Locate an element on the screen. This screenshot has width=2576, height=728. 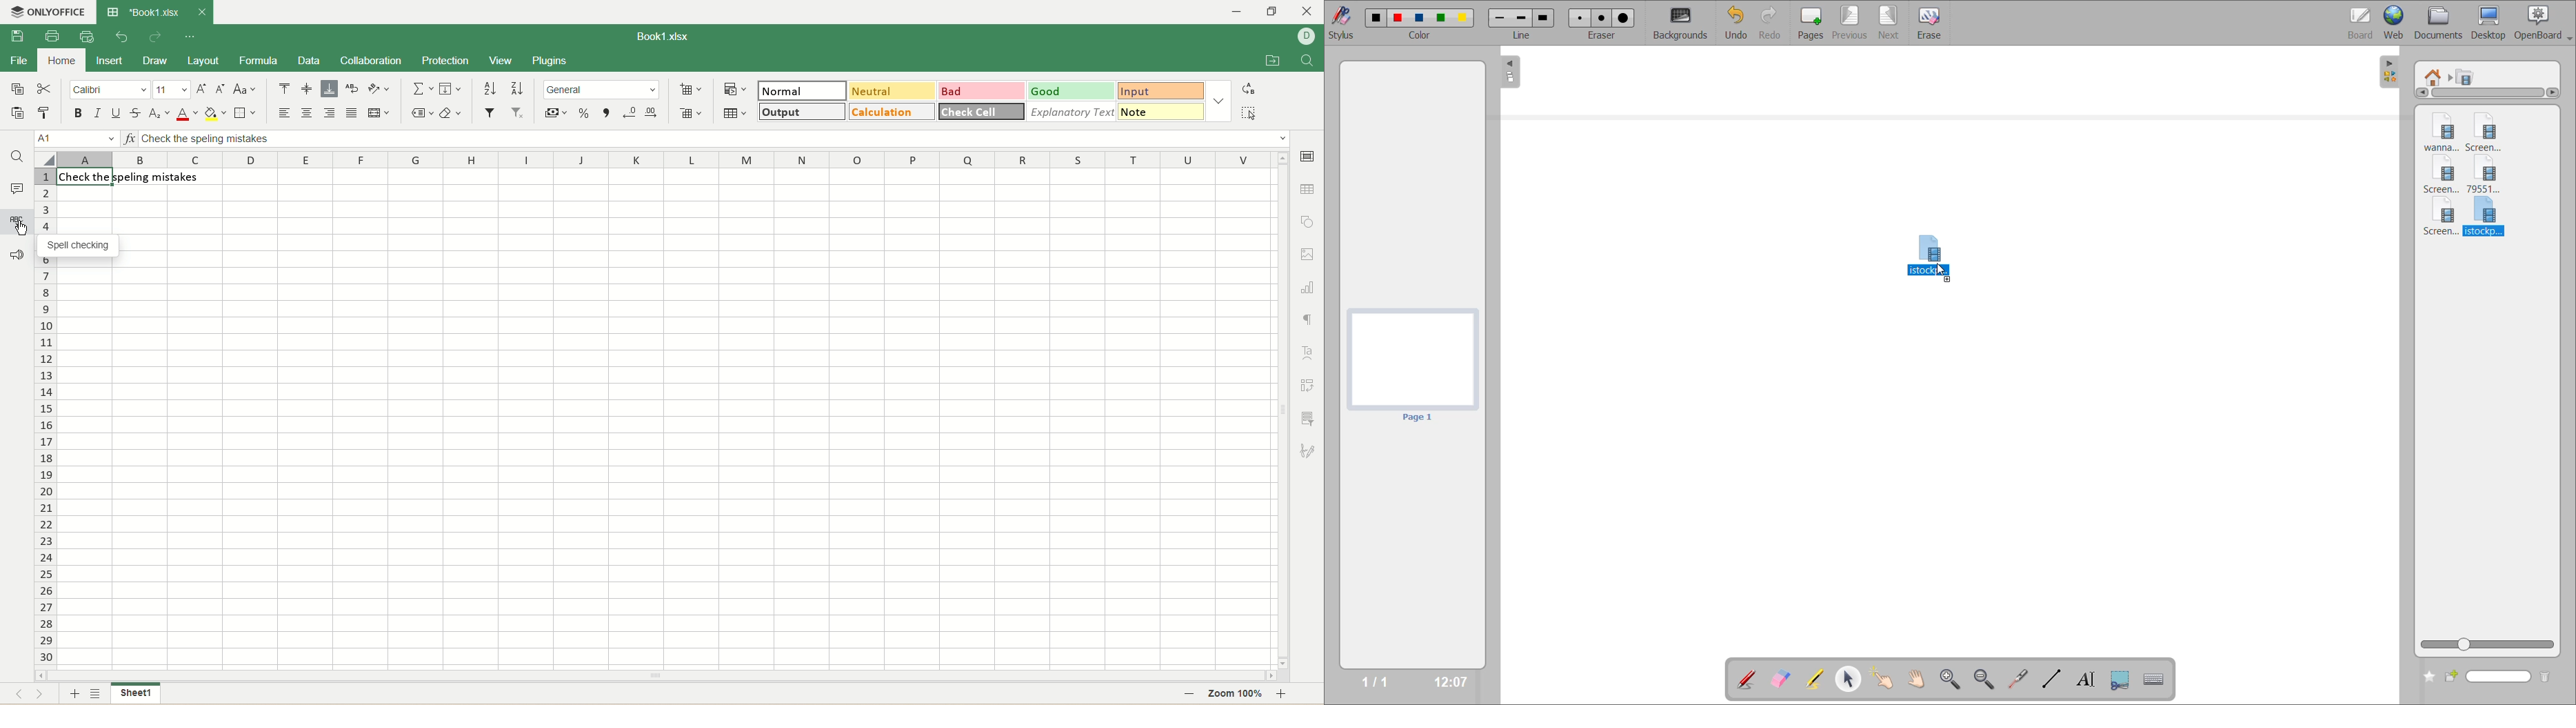
quick settings is located at coordinates (192, 36).